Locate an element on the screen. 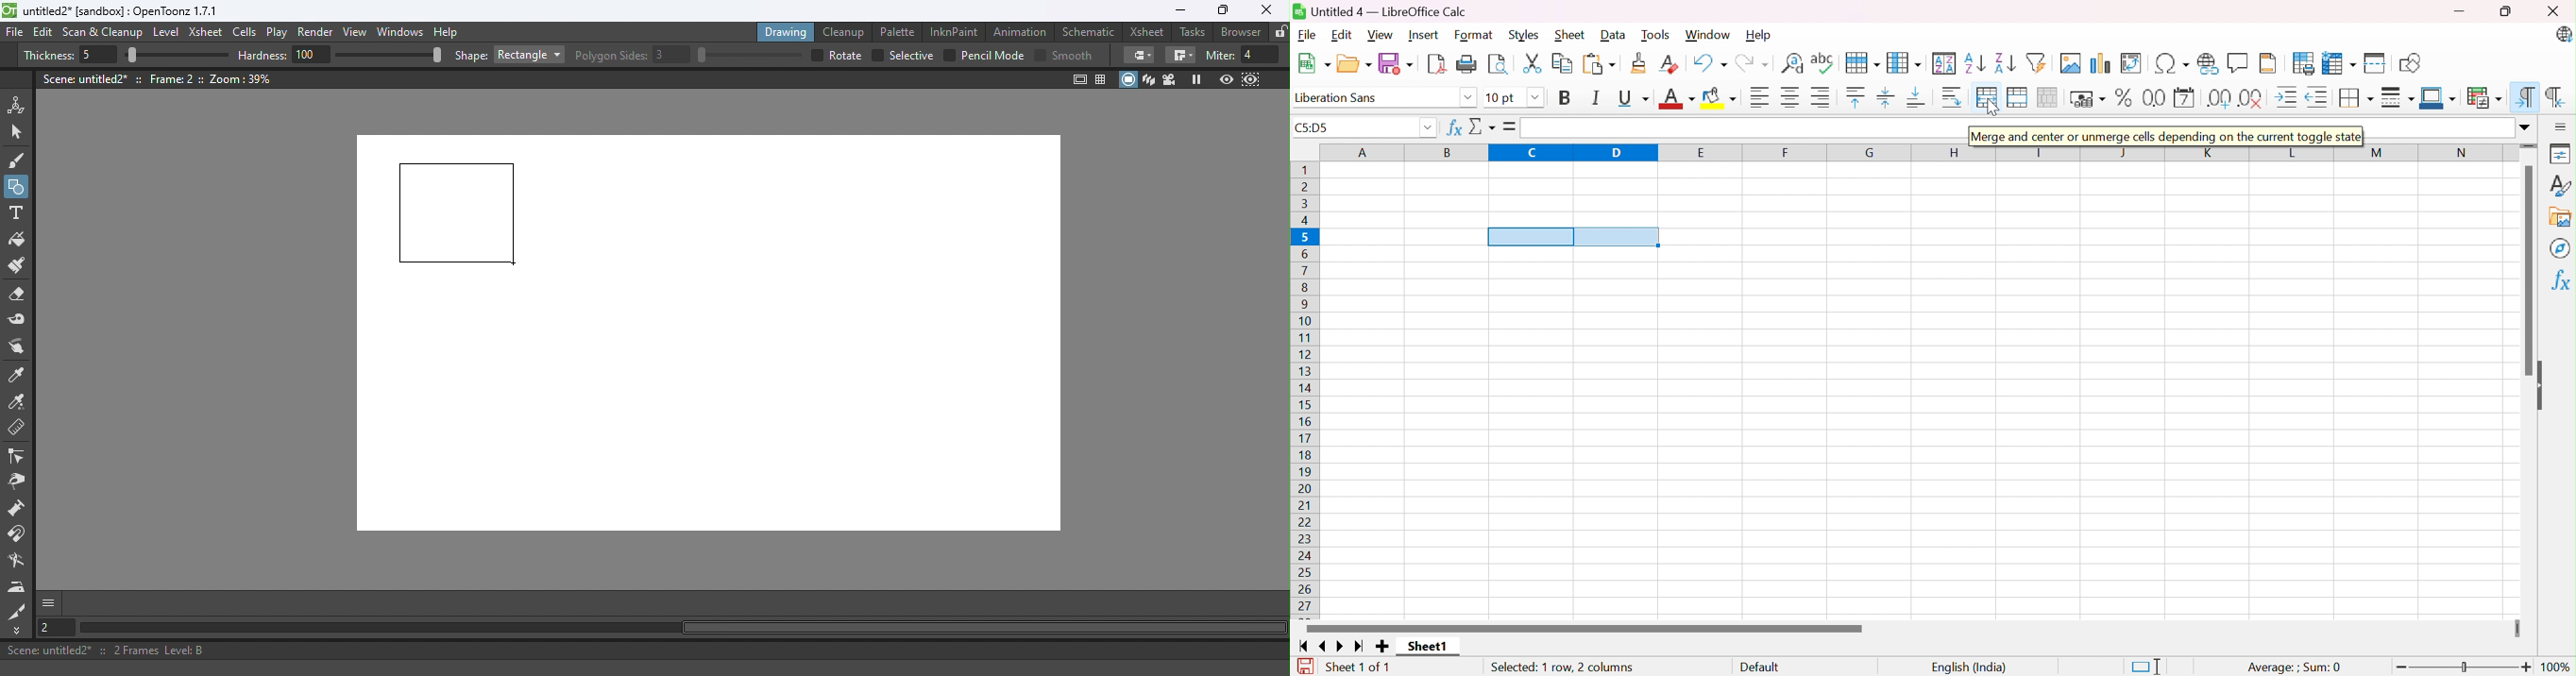 The height and width of the screenshot is (700, 2576). Scroll Bar is located at coordinates (1584, 628).